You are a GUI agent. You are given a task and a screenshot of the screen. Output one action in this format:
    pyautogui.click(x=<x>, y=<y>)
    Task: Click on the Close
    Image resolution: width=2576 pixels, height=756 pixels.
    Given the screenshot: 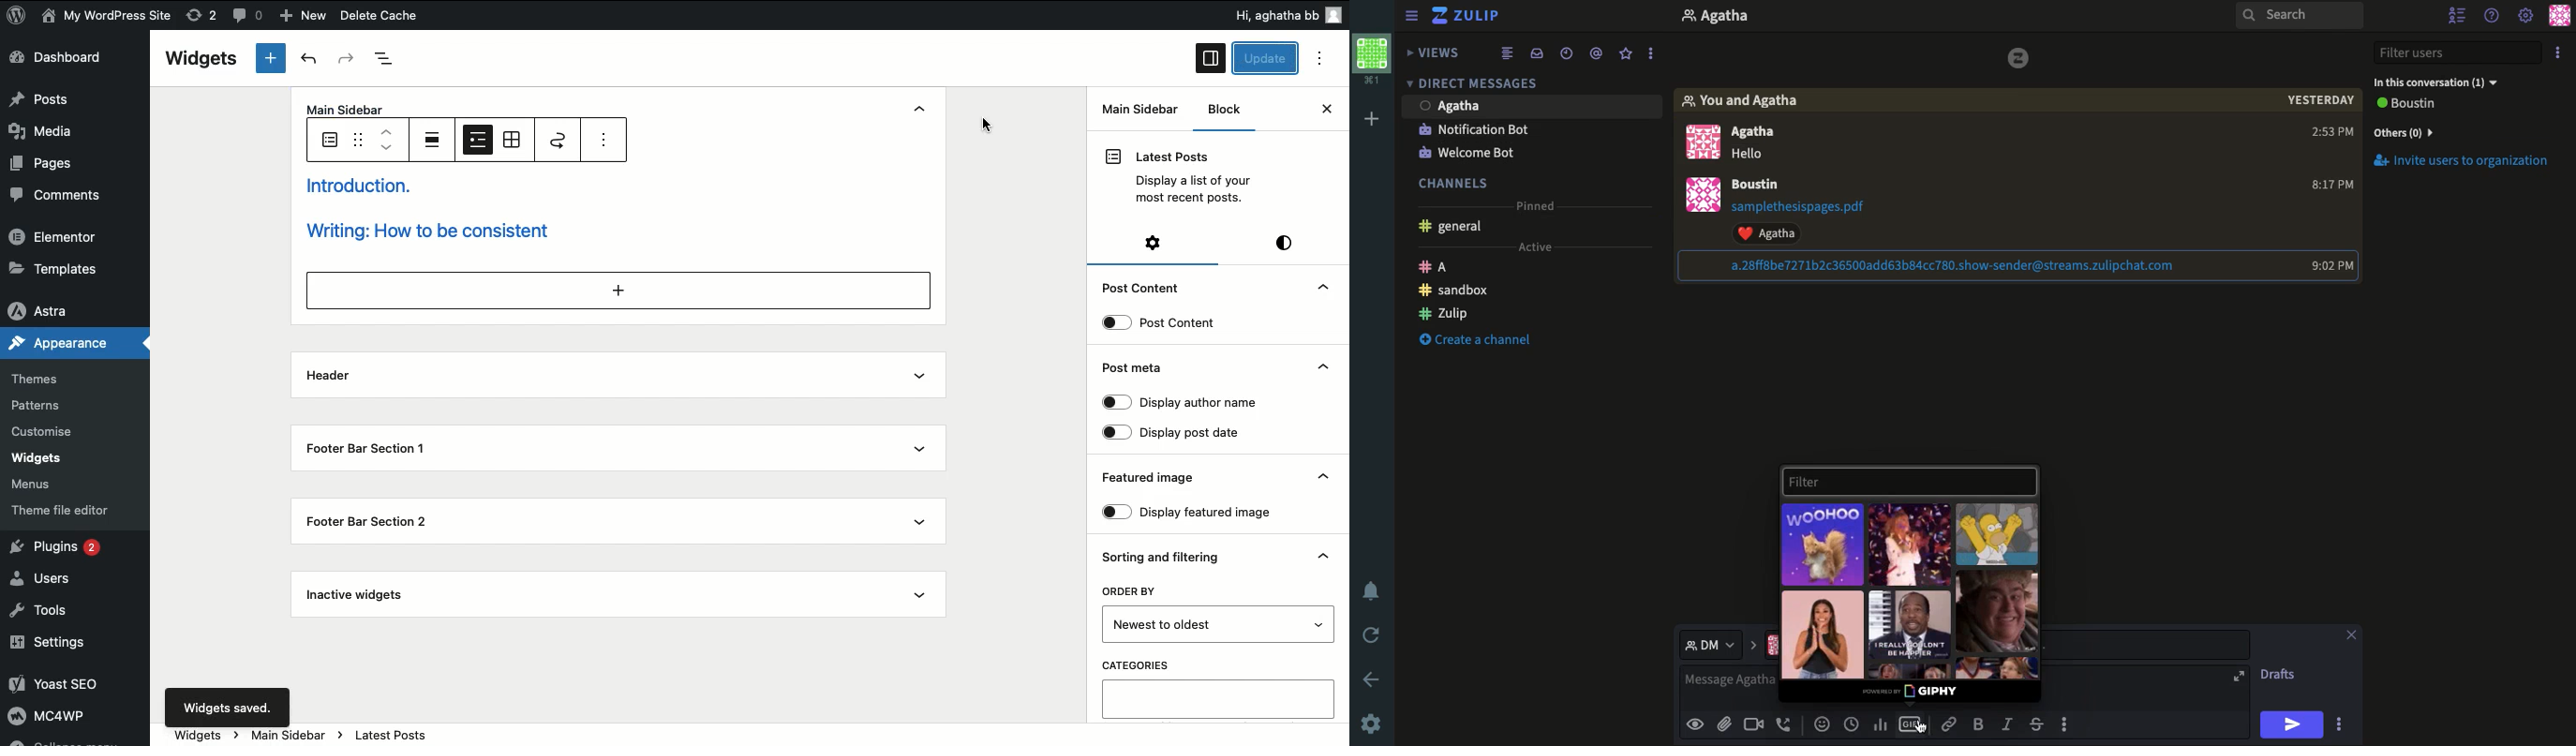 What is the action you would take?
    pyautogui.click(x=2352, y=632)
    